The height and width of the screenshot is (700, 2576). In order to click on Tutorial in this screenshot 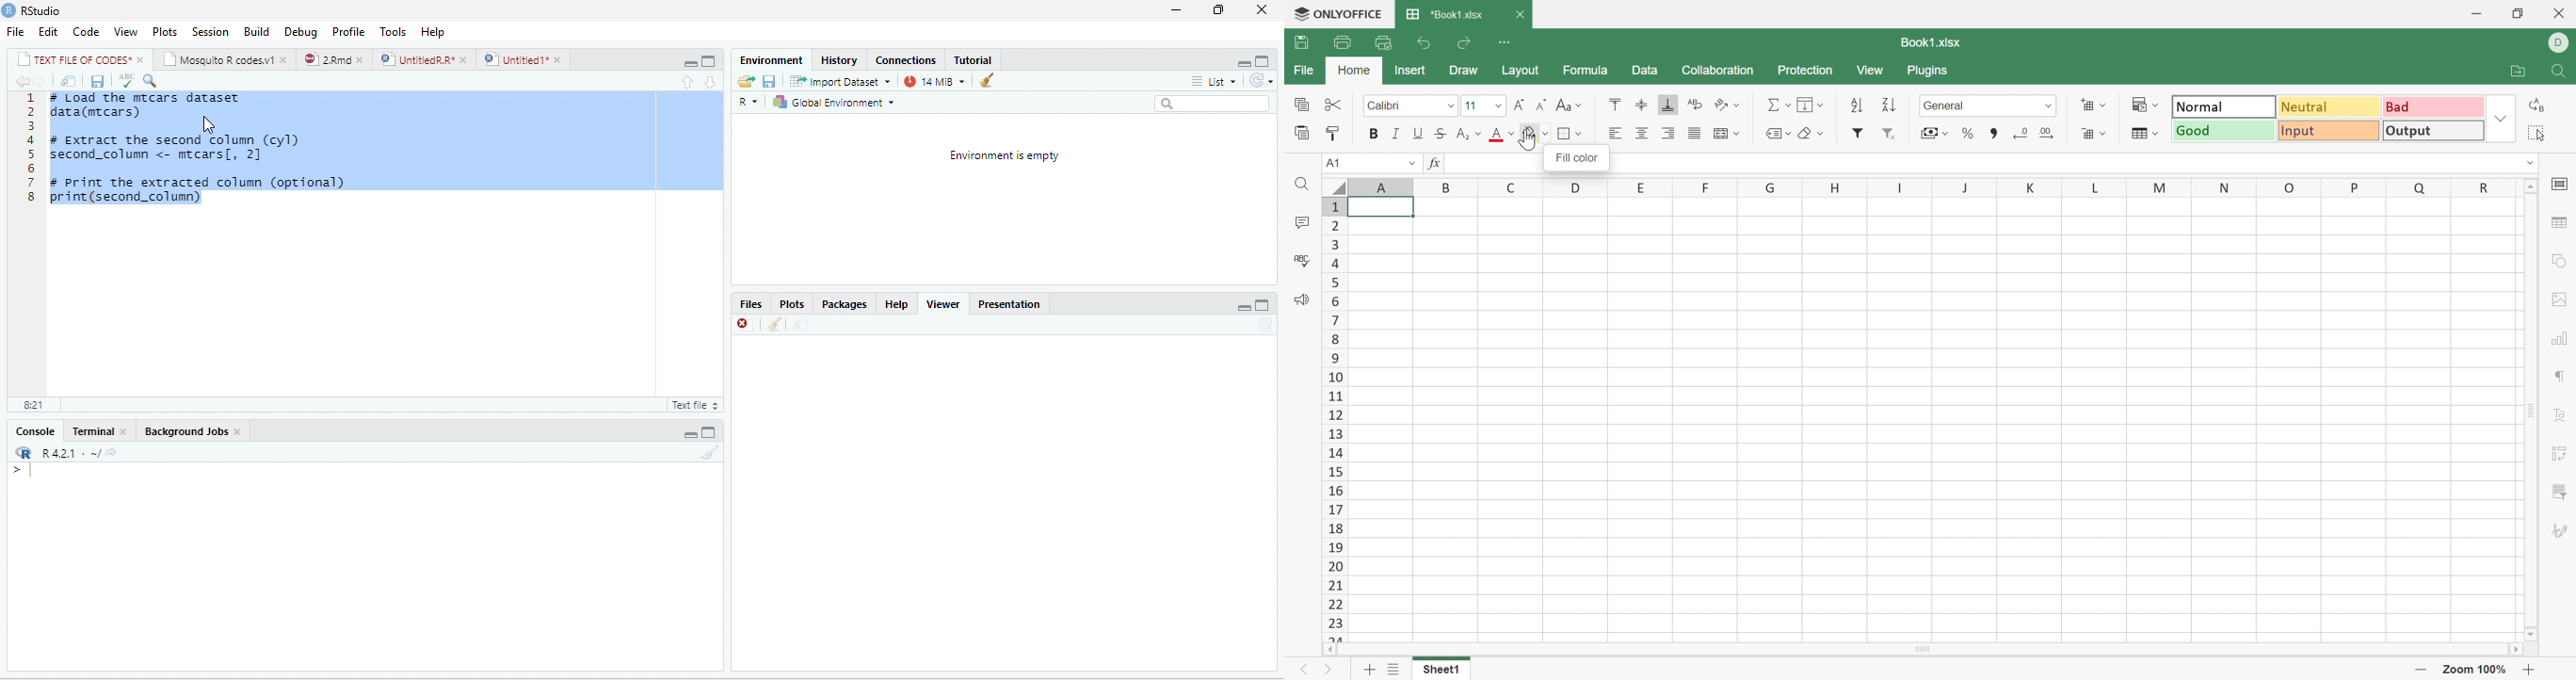, I will do `click(972, 58)`.